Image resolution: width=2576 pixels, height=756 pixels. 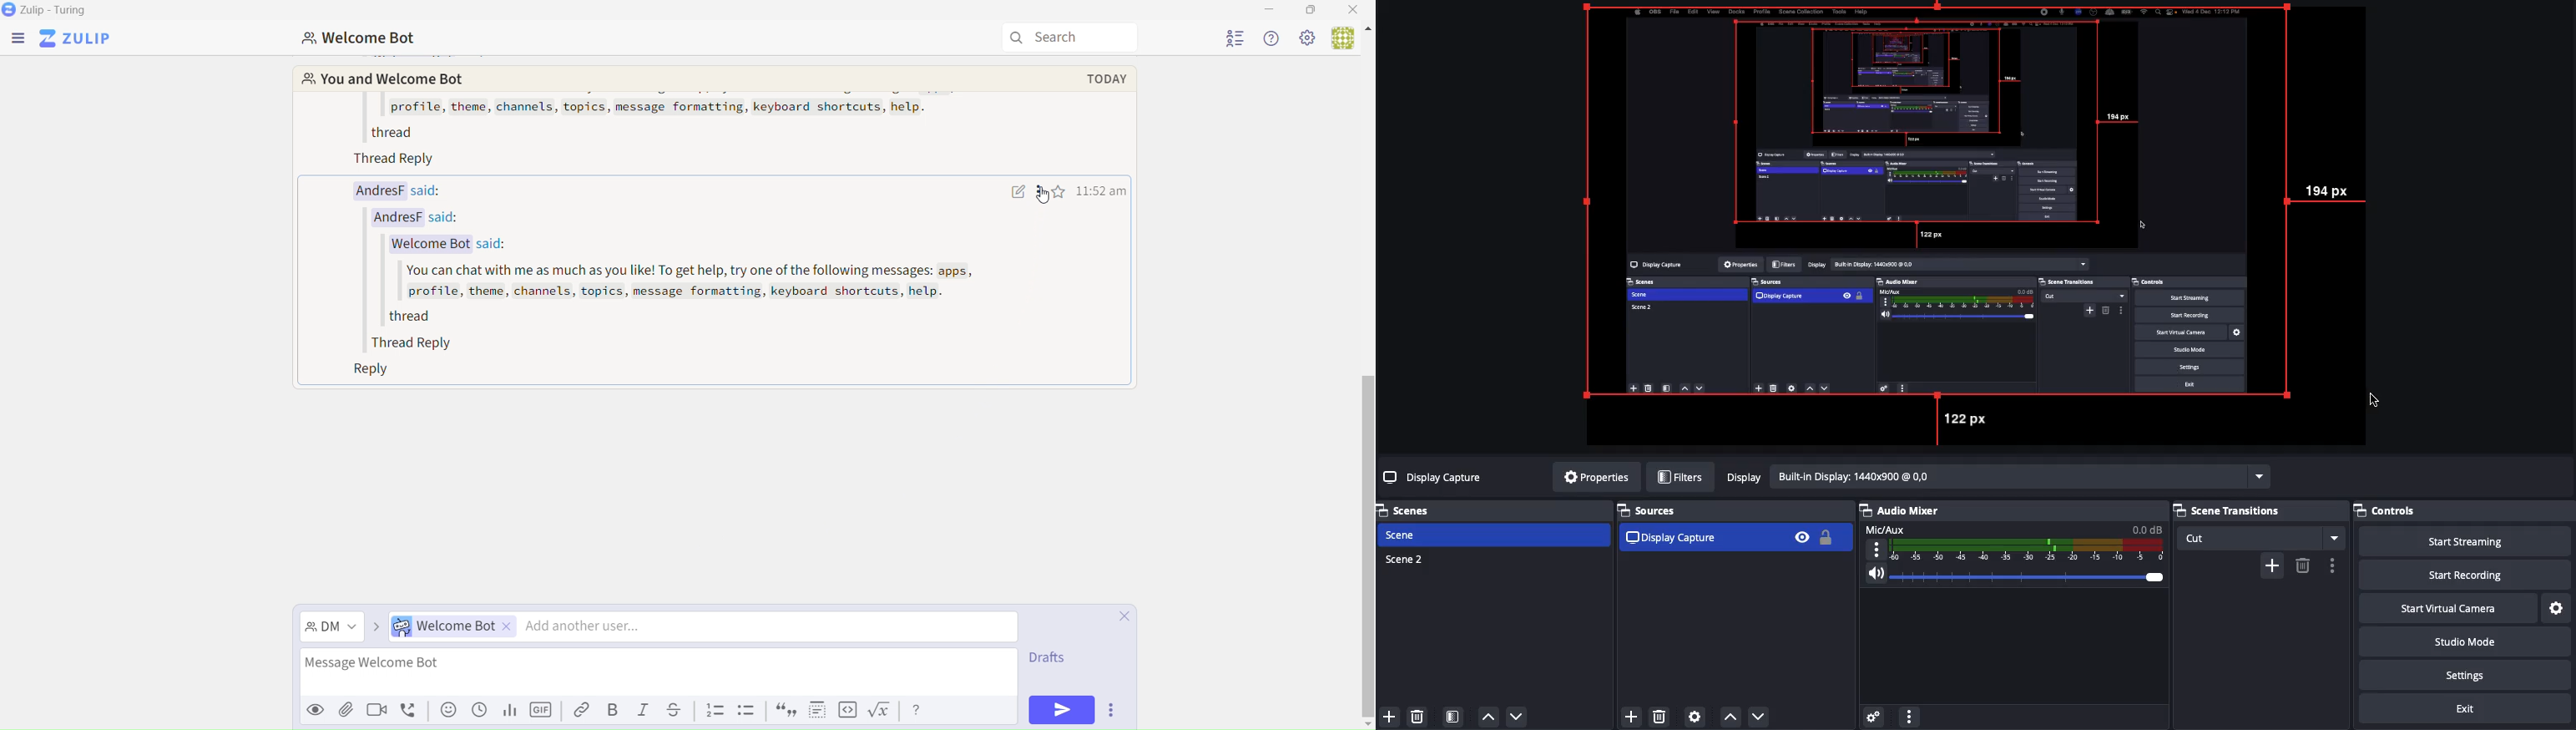 What do you see at coordinates (1697, 717) in the screenshot?
I see `Source preferences` at bounding box center [1697, 717].